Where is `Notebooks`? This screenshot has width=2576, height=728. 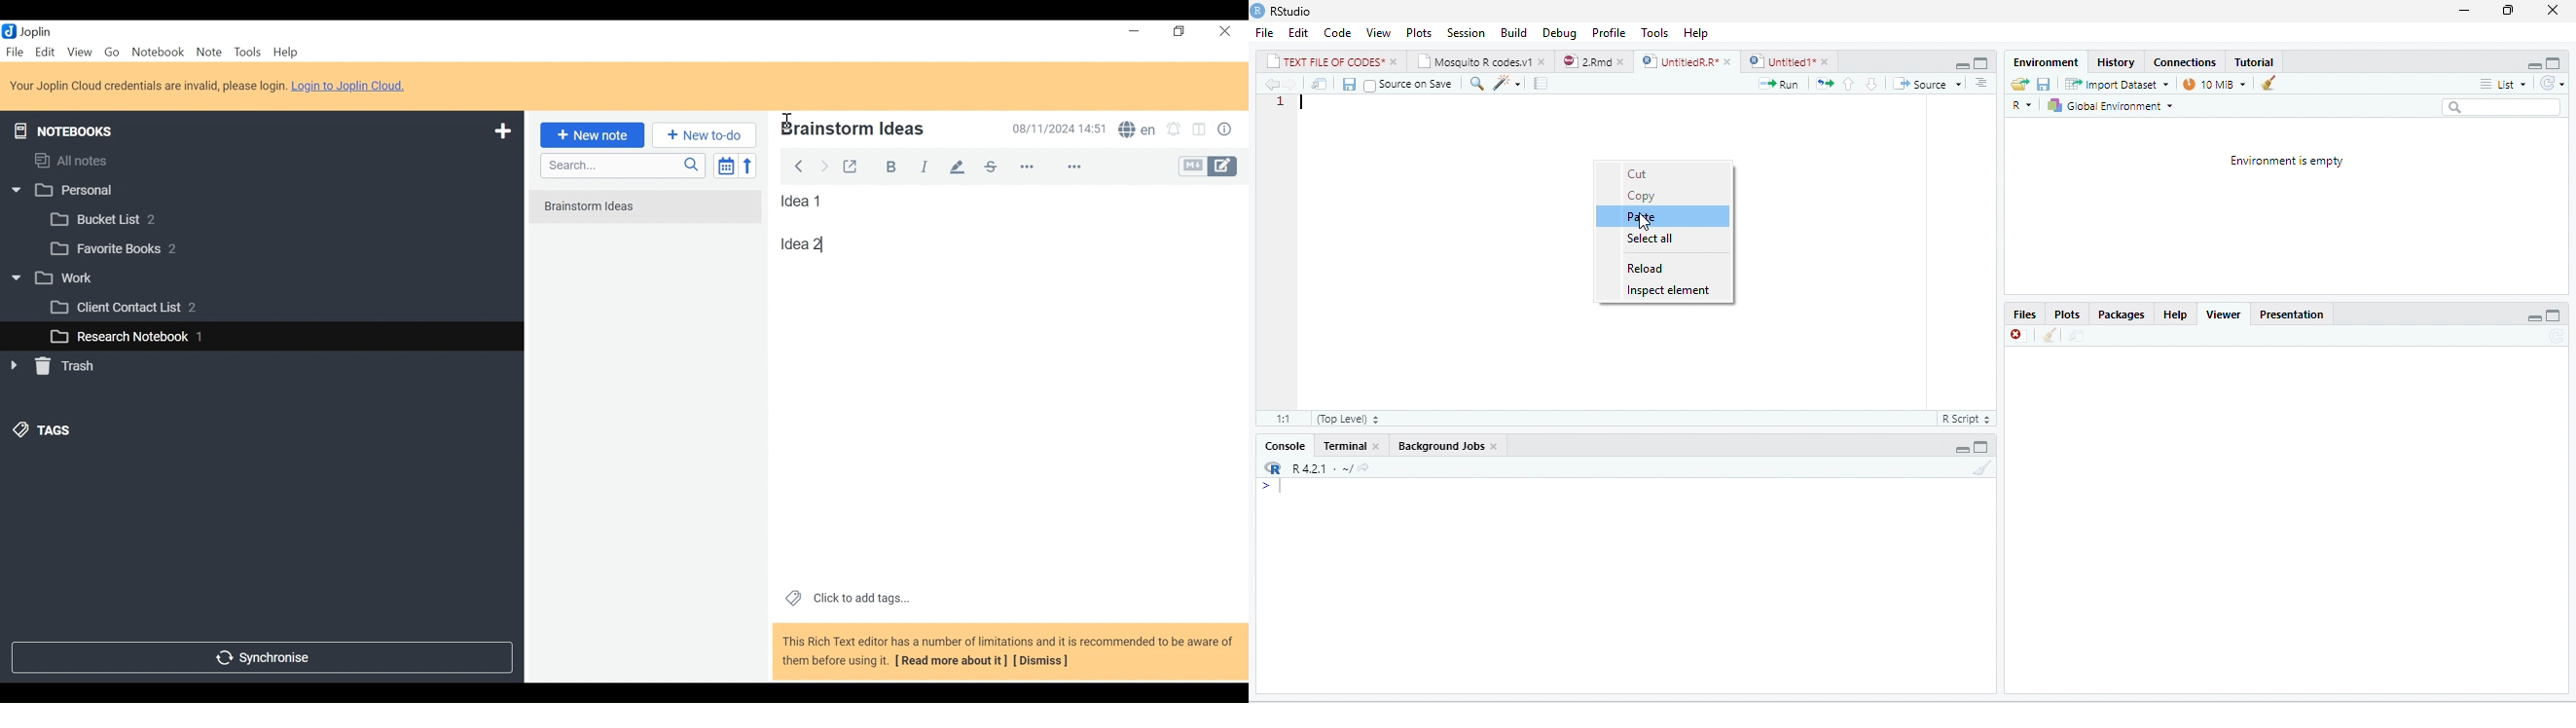
Notebooks is located at coordinates (73, 128).